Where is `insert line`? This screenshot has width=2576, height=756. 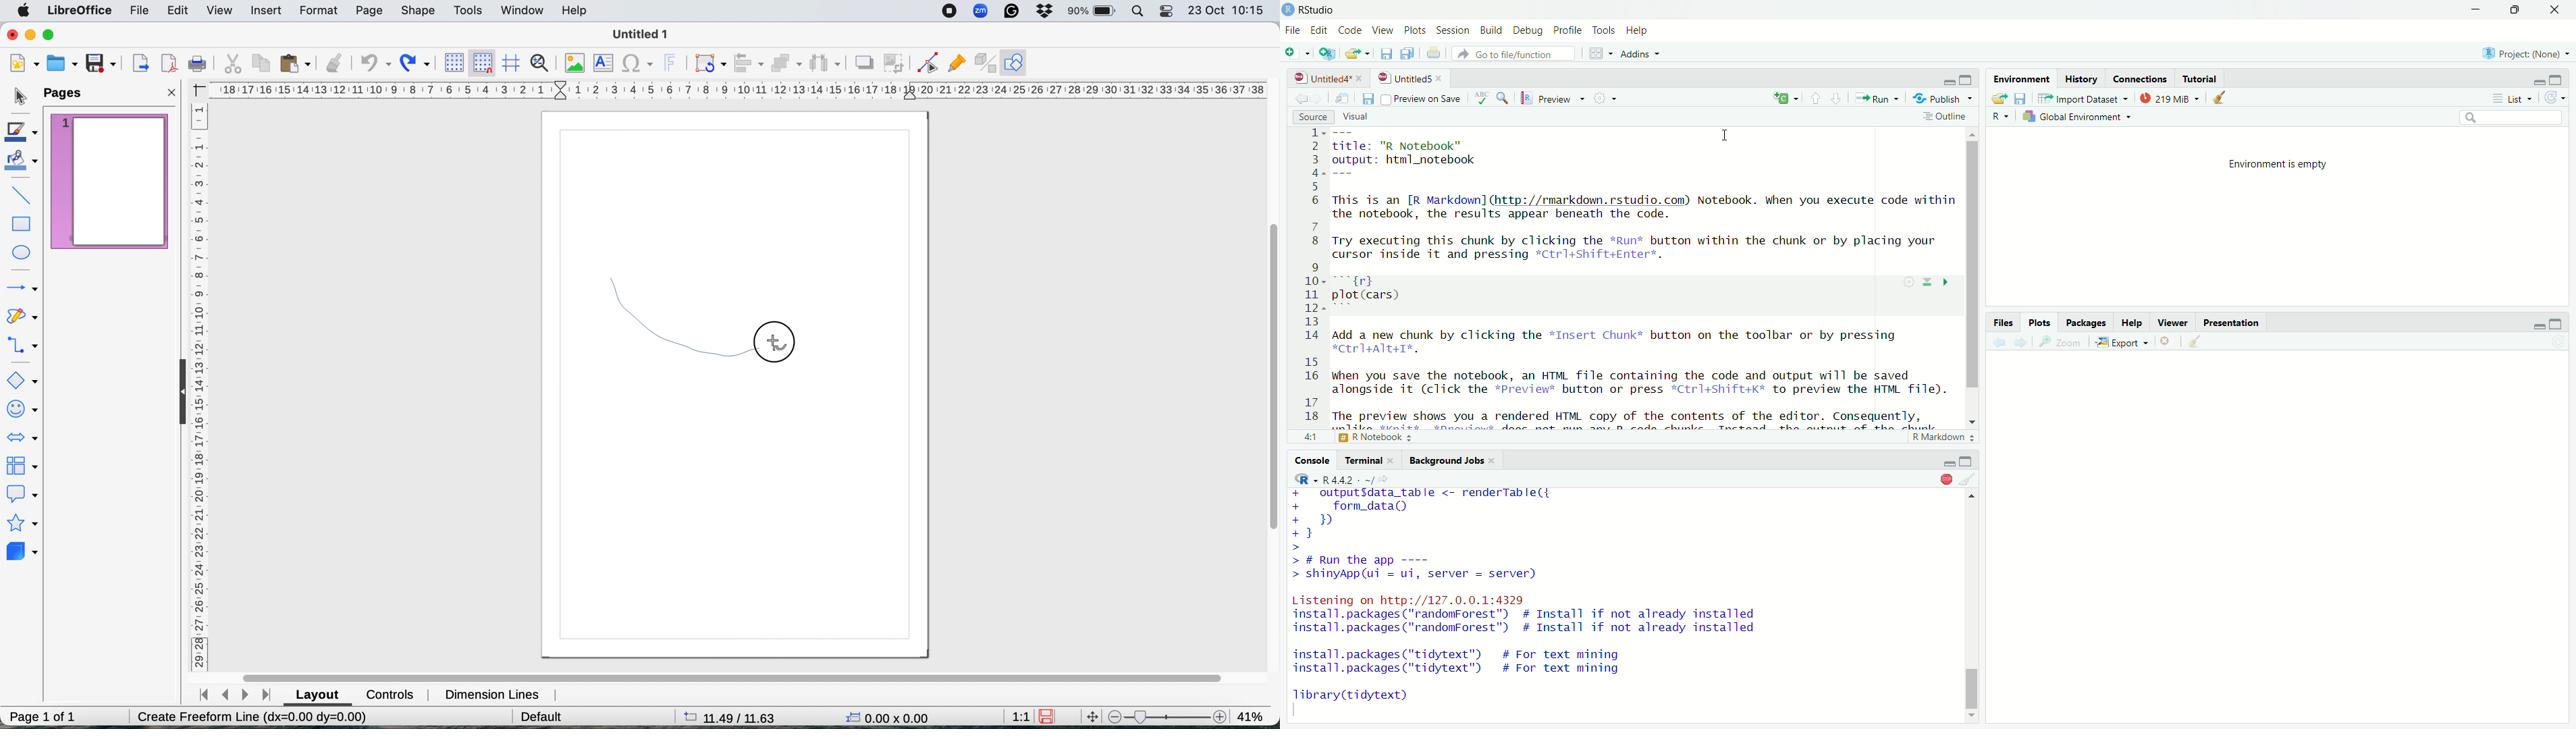
insert line is located at coordinates (22, 195).